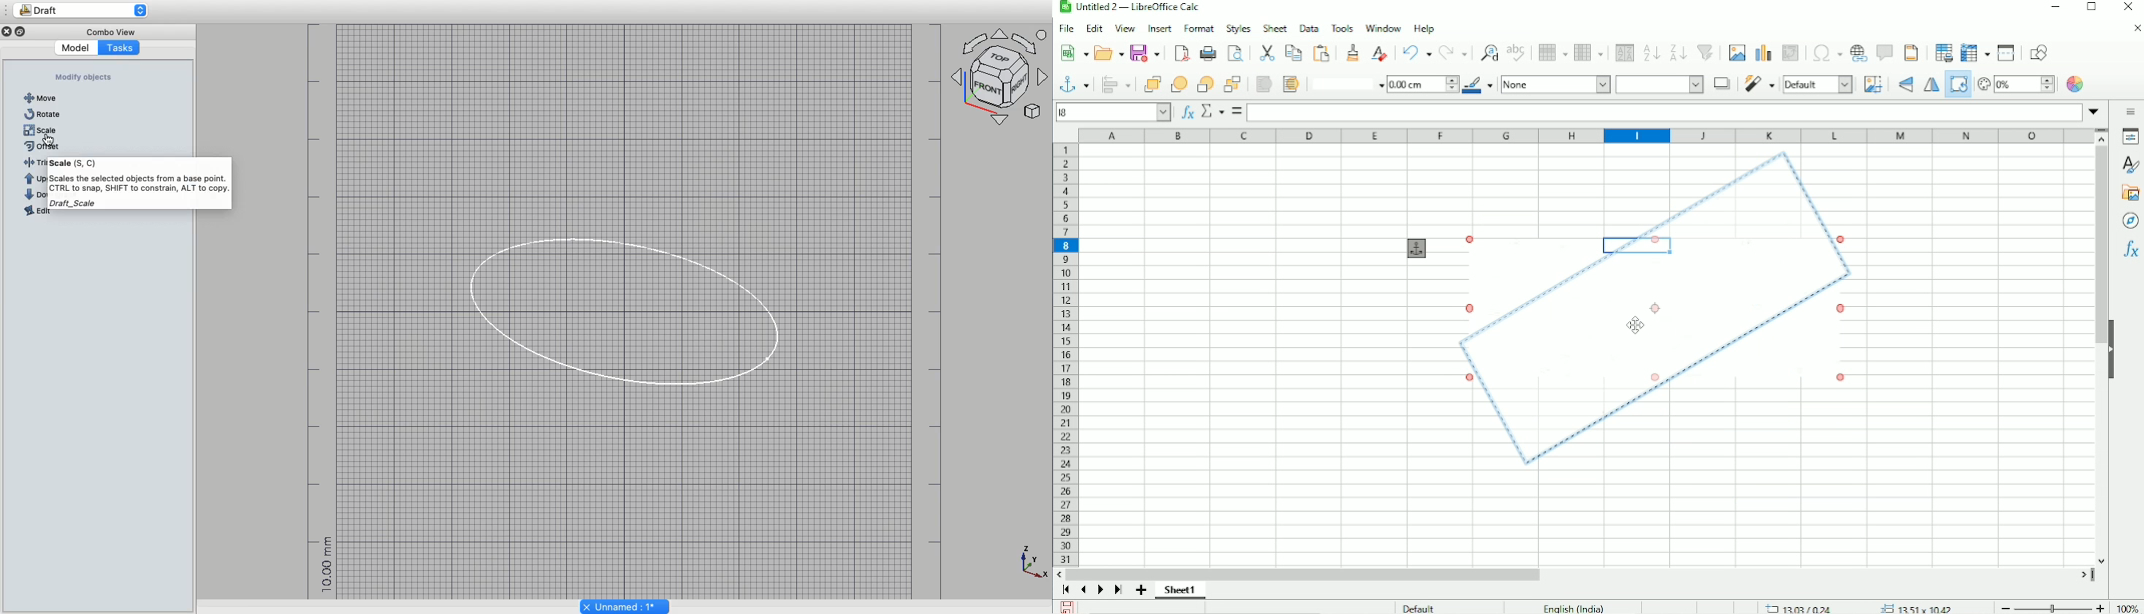  Describe the element at coordinates (1651, 53) in the screenshot. I see `Sort ascending` at that location.